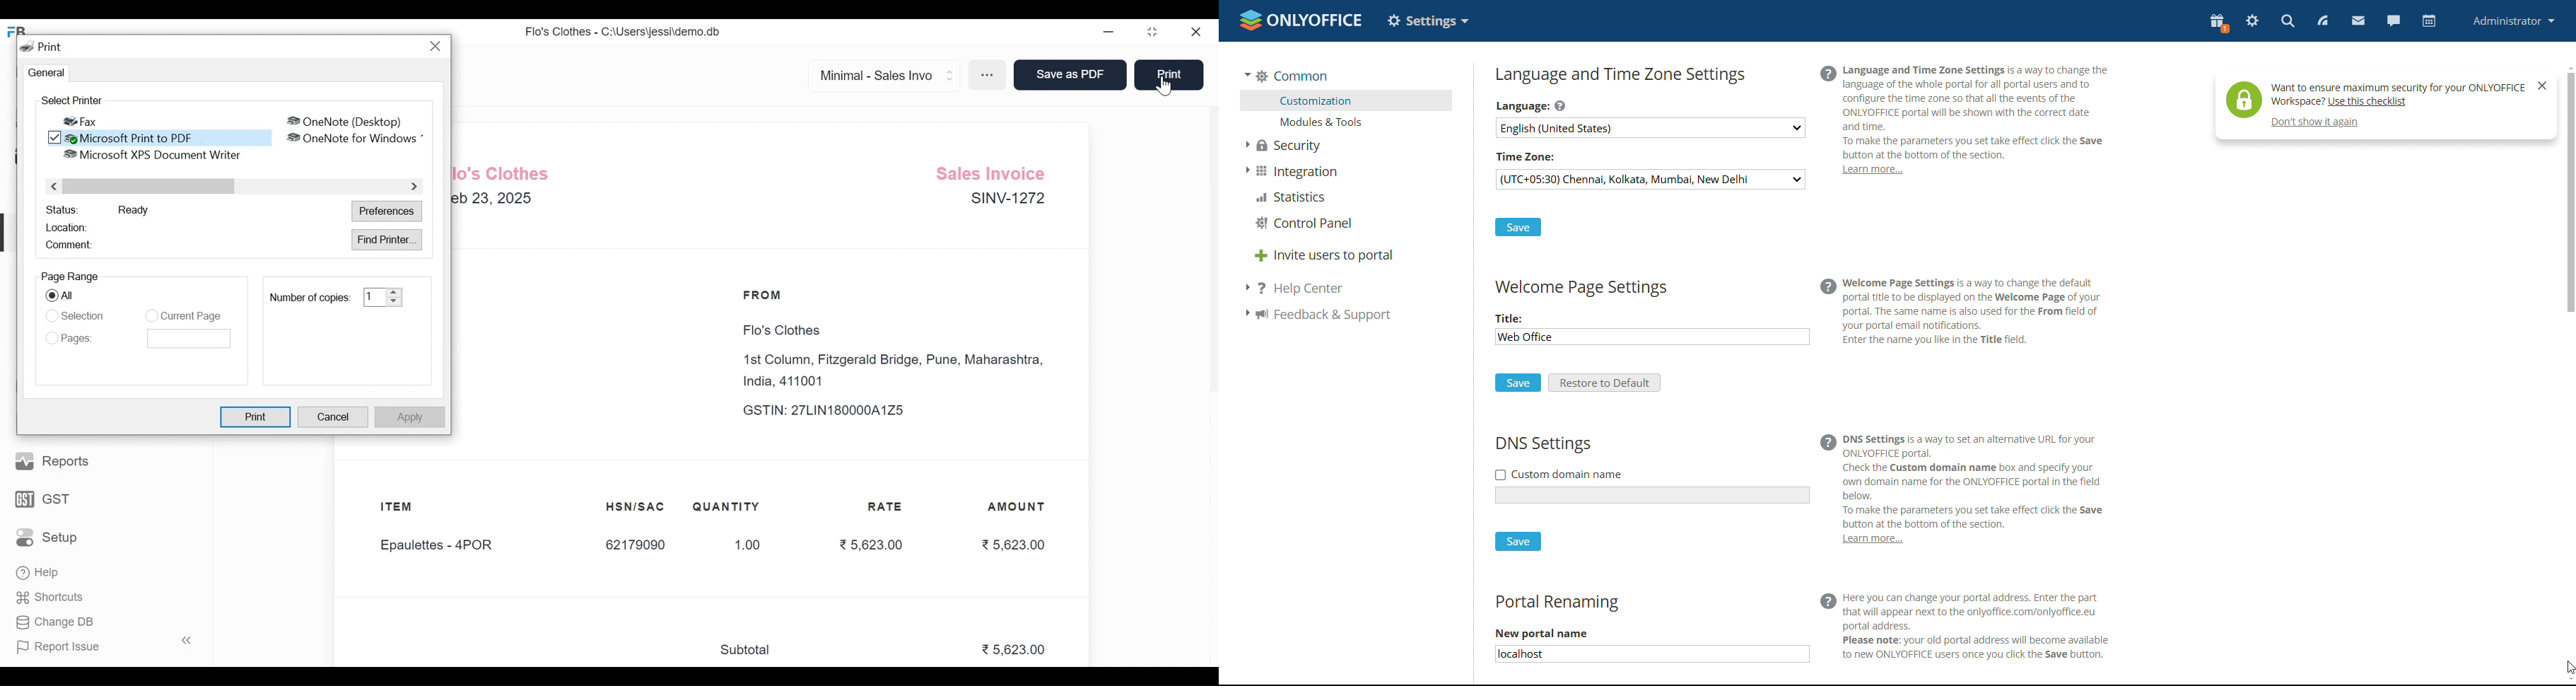  Describe the element at coordinates (1109, 32) in the screenshot. I see `Minimize` at that location.